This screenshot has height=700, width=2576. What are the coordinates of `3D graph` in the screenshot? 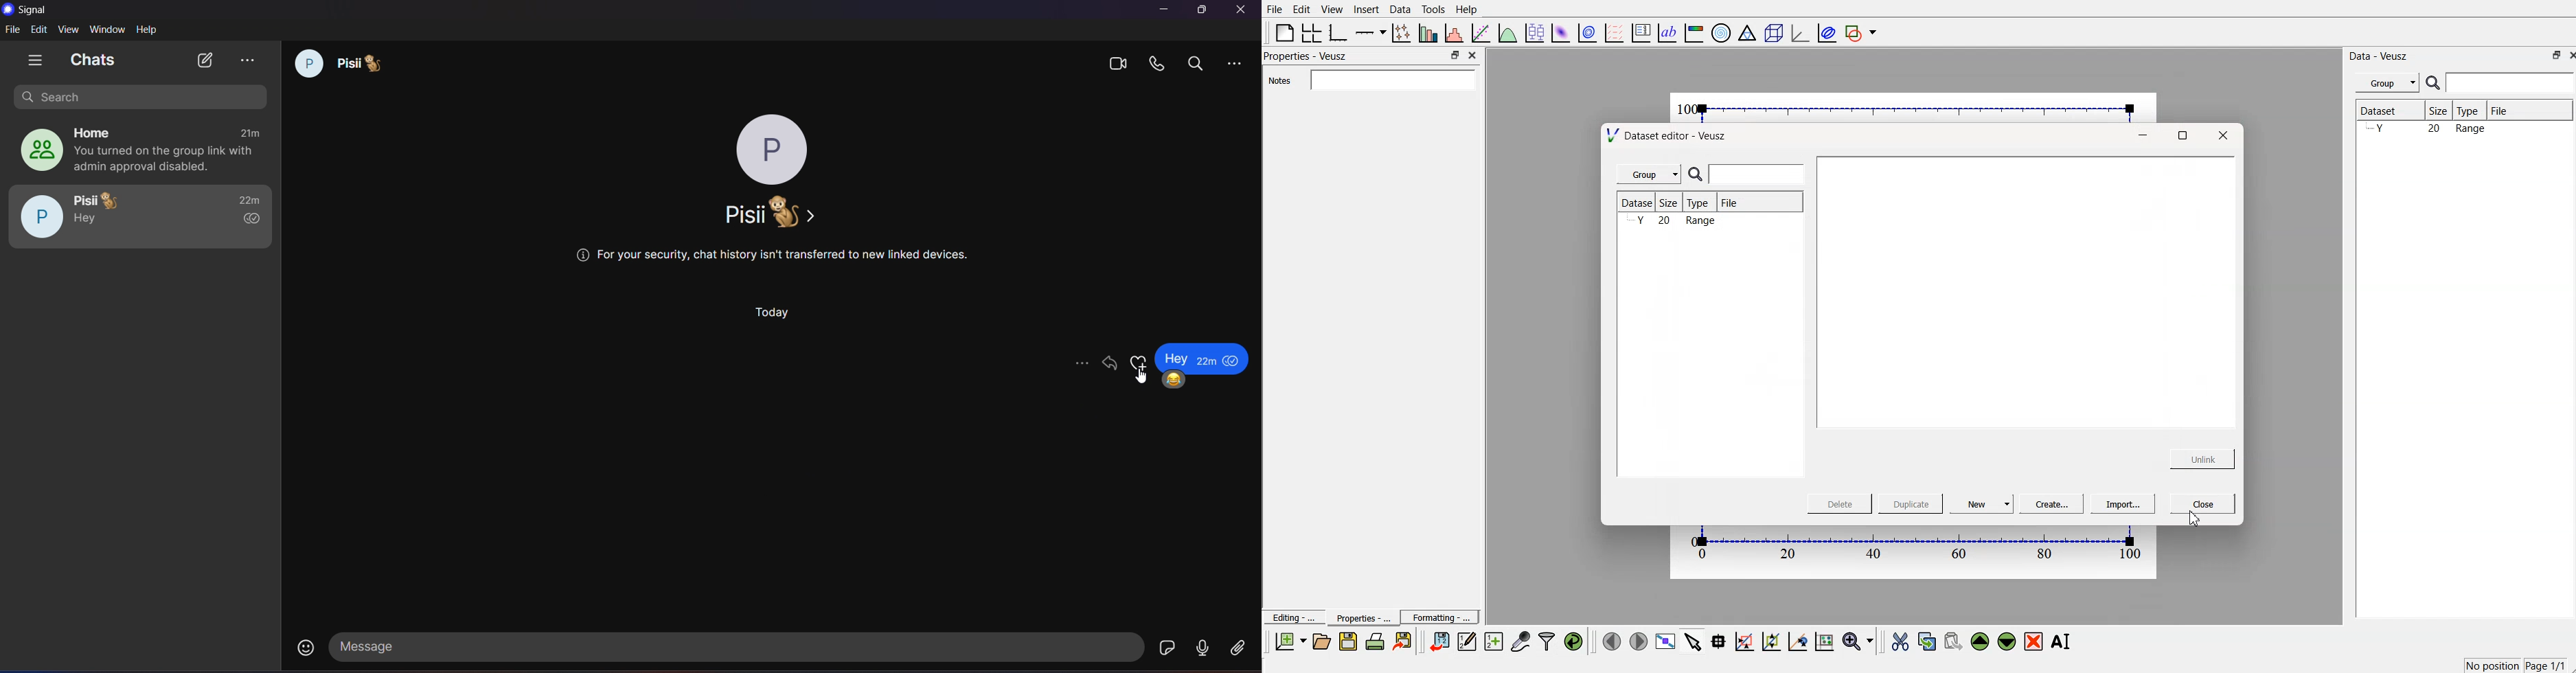 It's located at (1799, 32).